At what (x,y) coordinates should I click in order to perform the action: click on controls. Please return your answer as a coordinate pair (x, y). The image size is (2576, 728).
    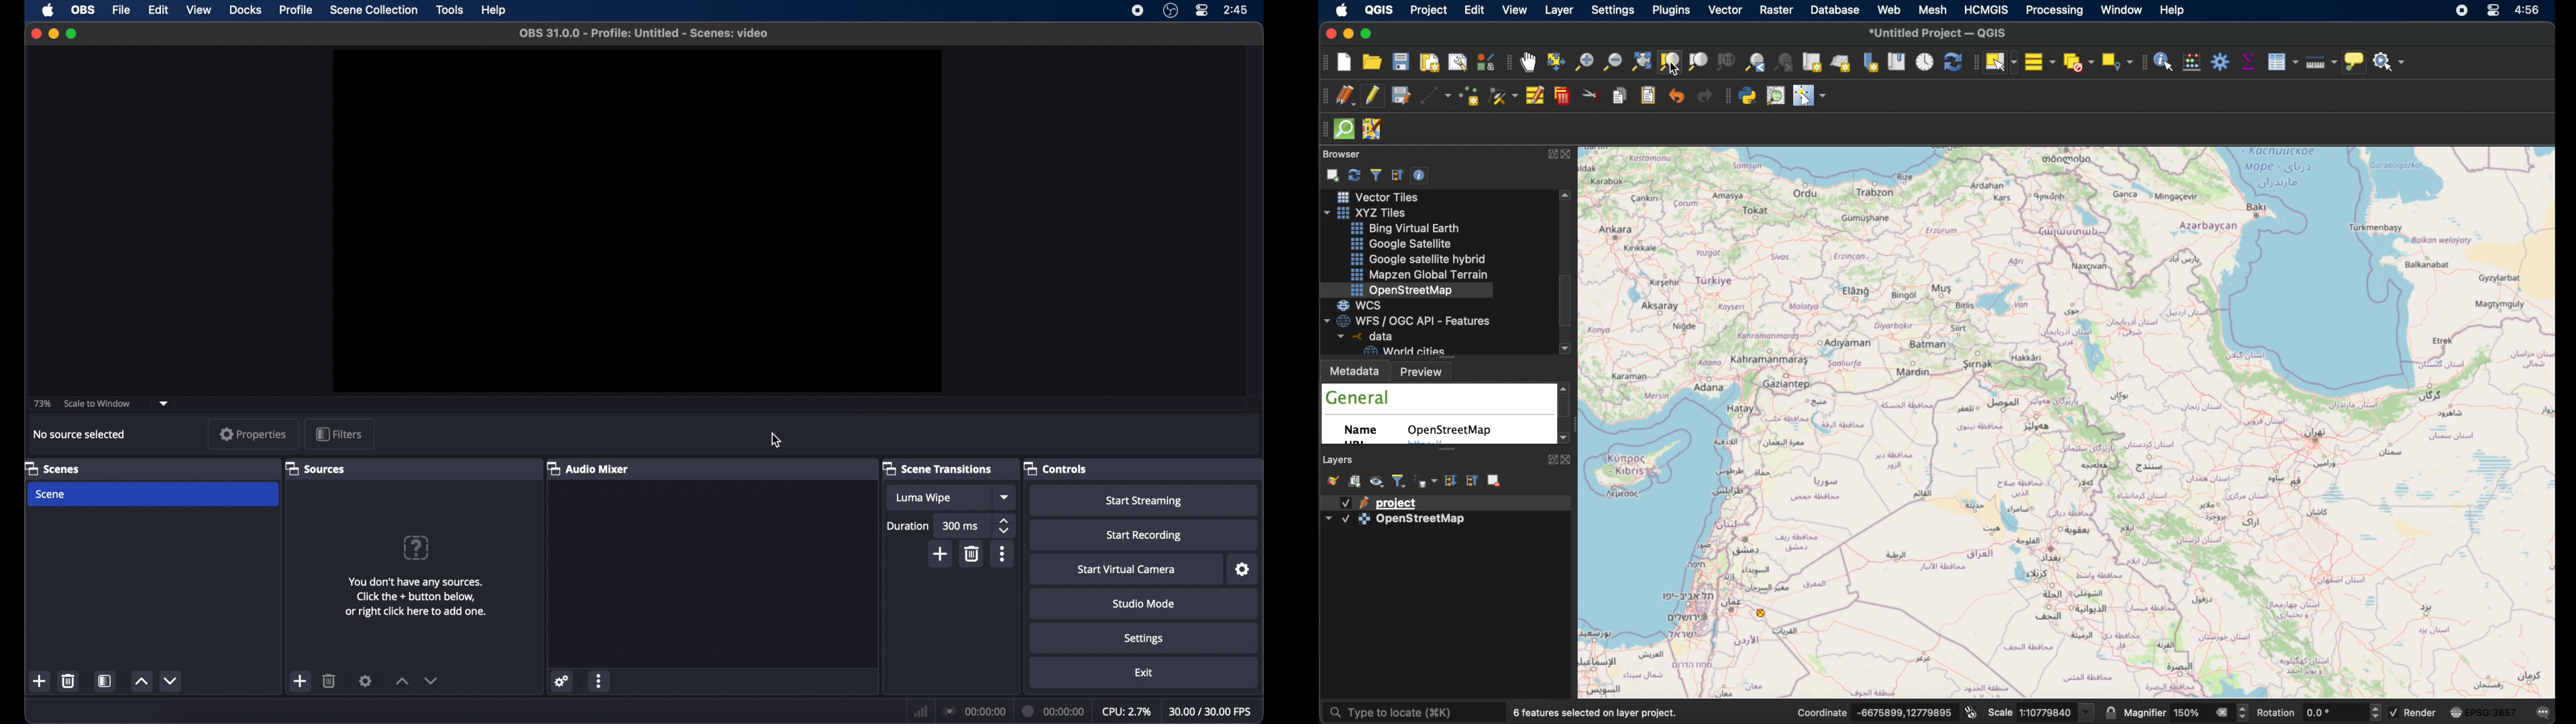
    Looking at the image, I should click on (1055, 468).